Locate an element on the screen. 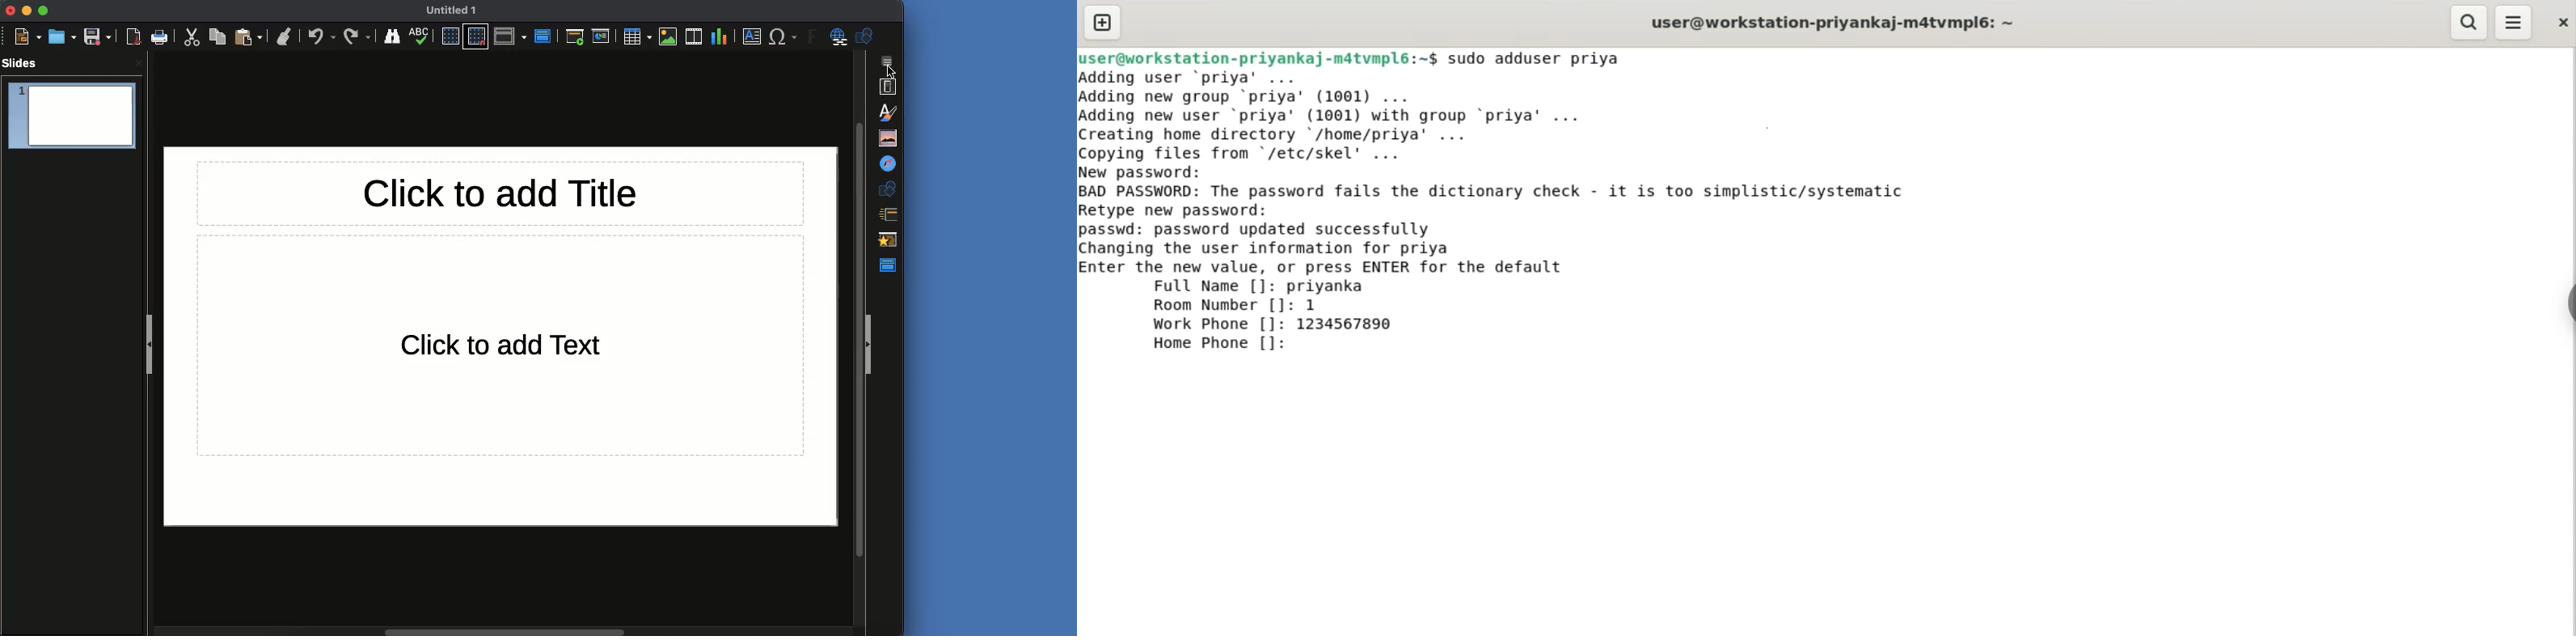  close is located at coordinates (2561, 22).